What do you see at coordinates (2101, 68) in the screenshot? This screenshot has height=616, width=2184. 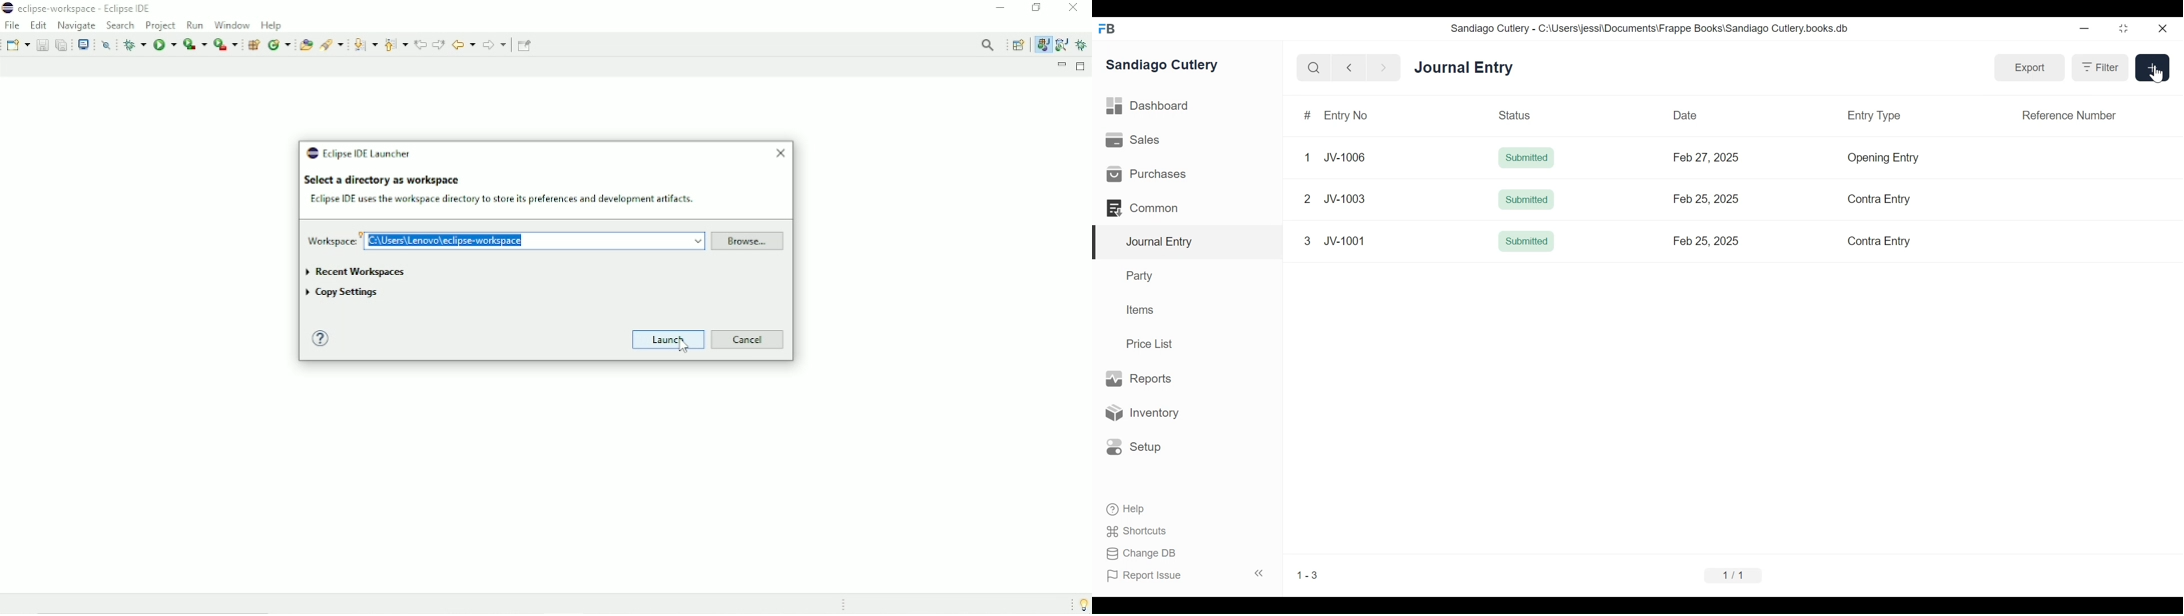 I see `filter` at bounding box center [2101, 68].